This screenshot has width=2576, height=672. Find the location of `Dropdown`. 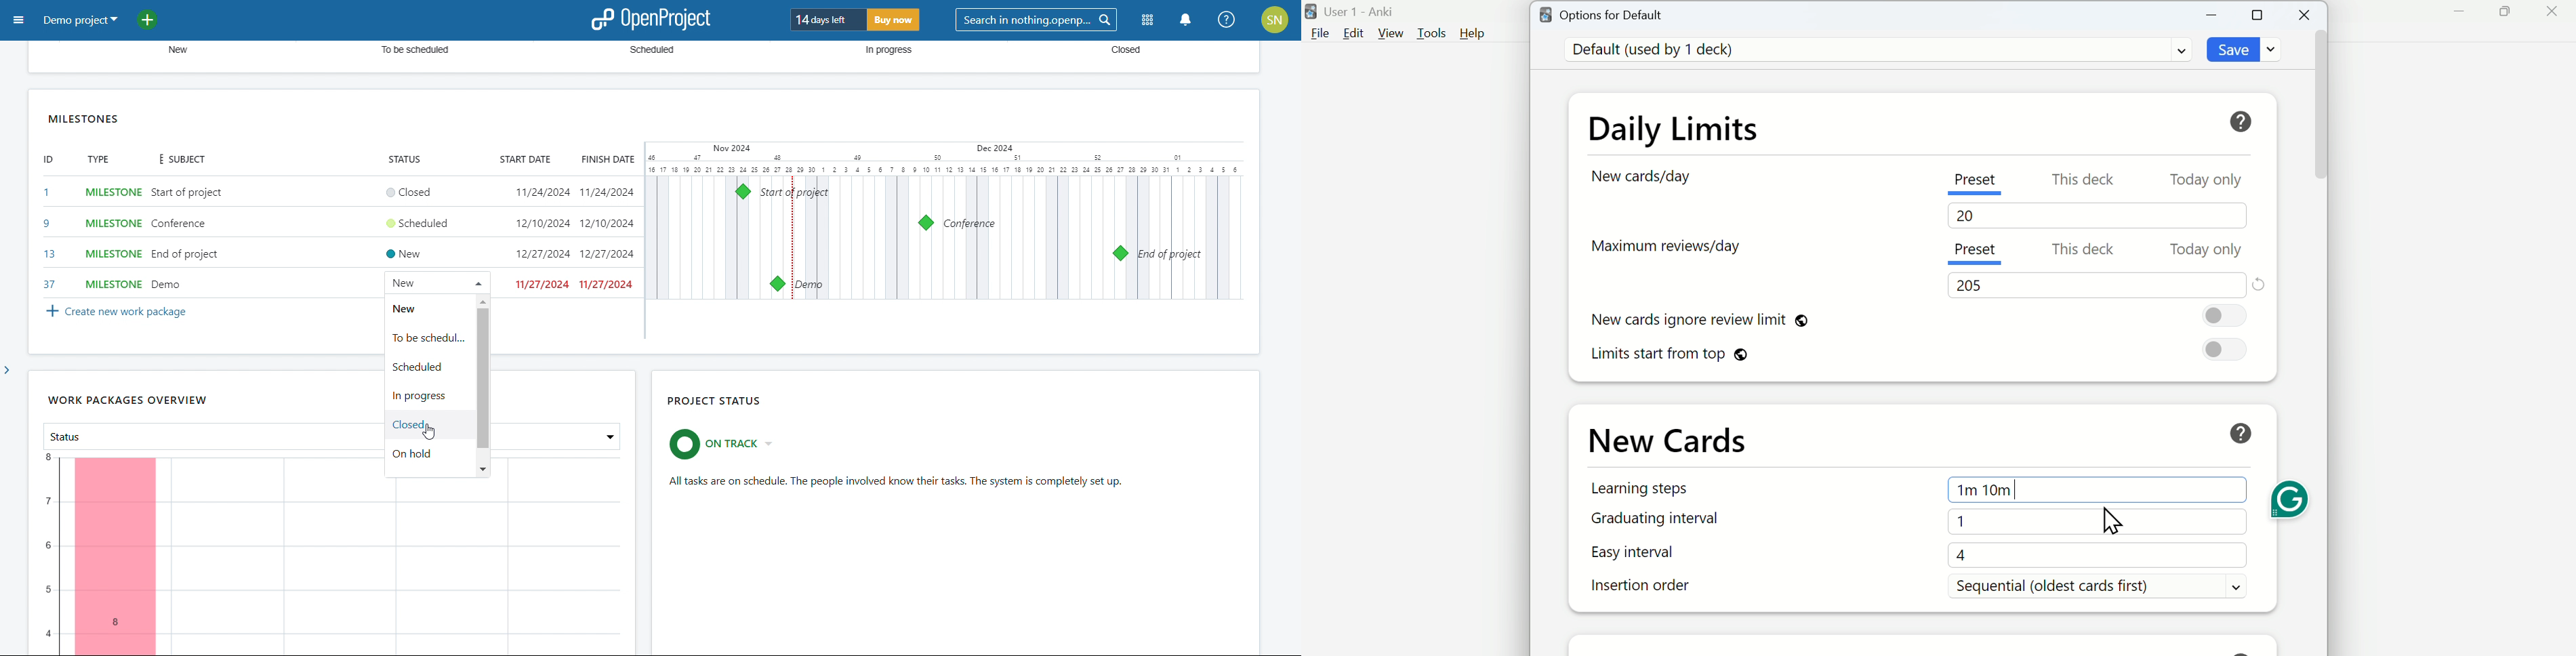

Dropdown is located at coordinates (2174, 52).